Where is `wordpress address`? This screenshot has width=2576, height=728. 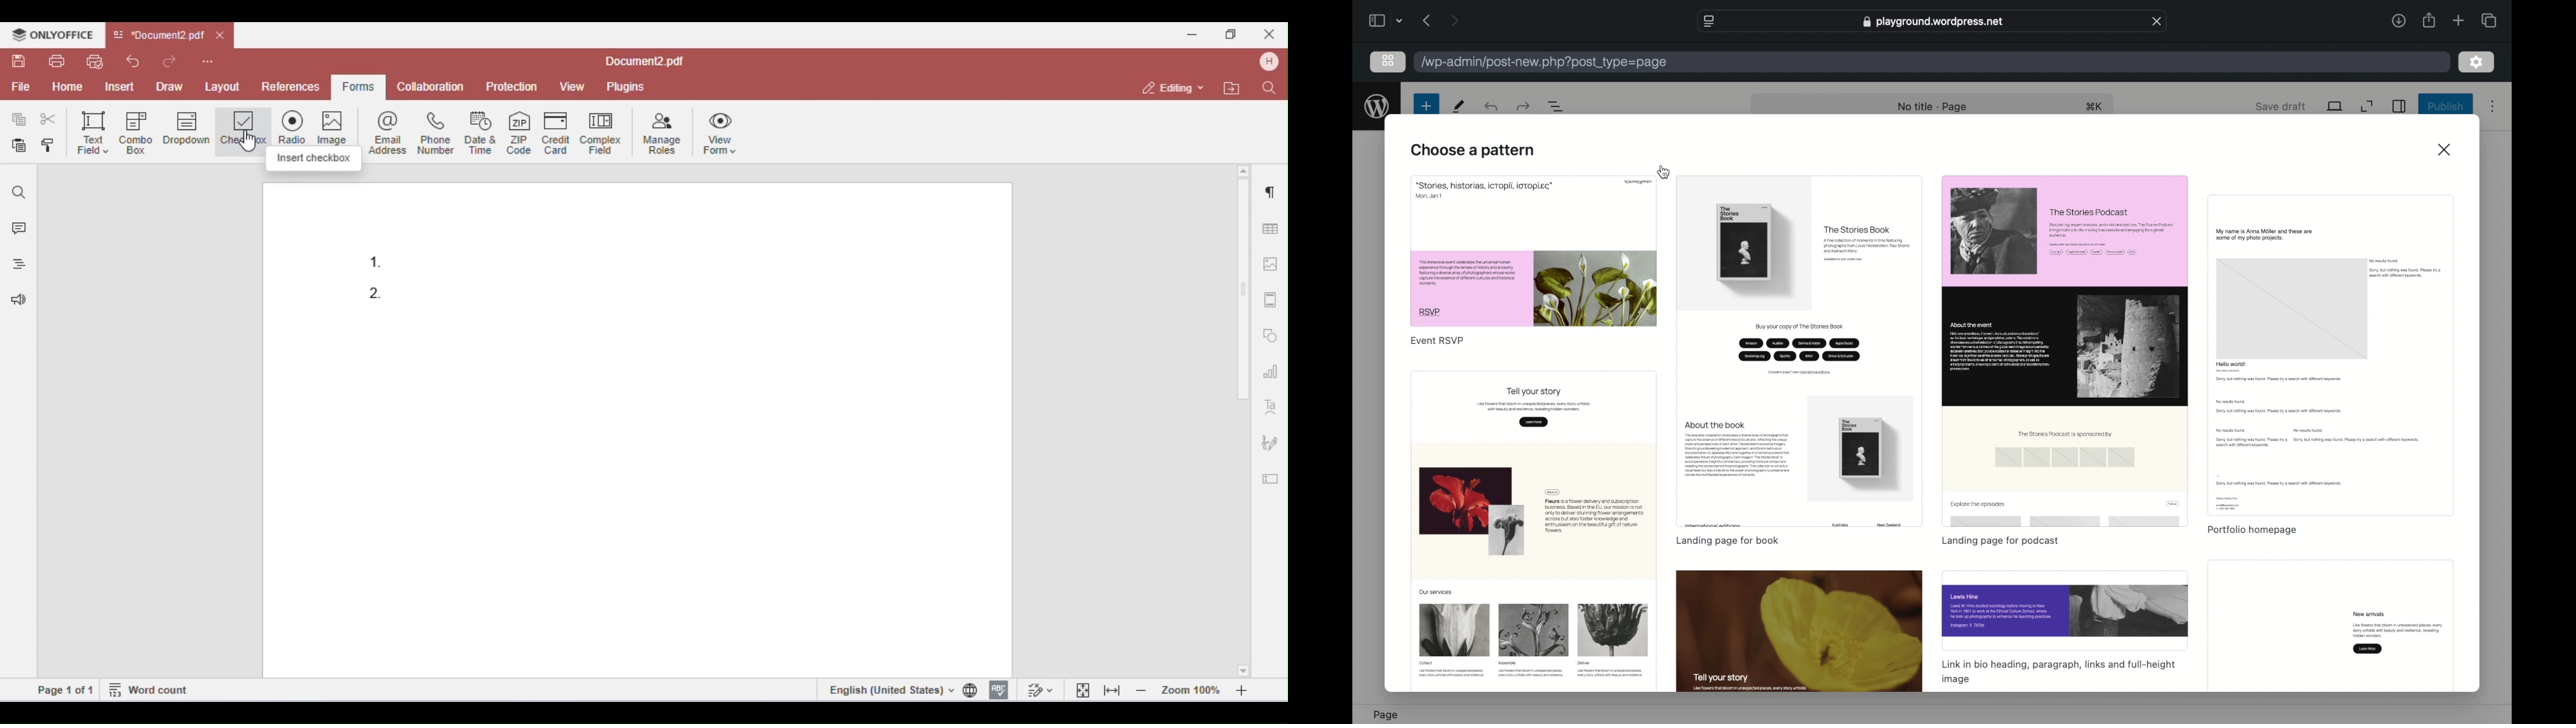 wordpress address is located at coordinates (1545, 62).